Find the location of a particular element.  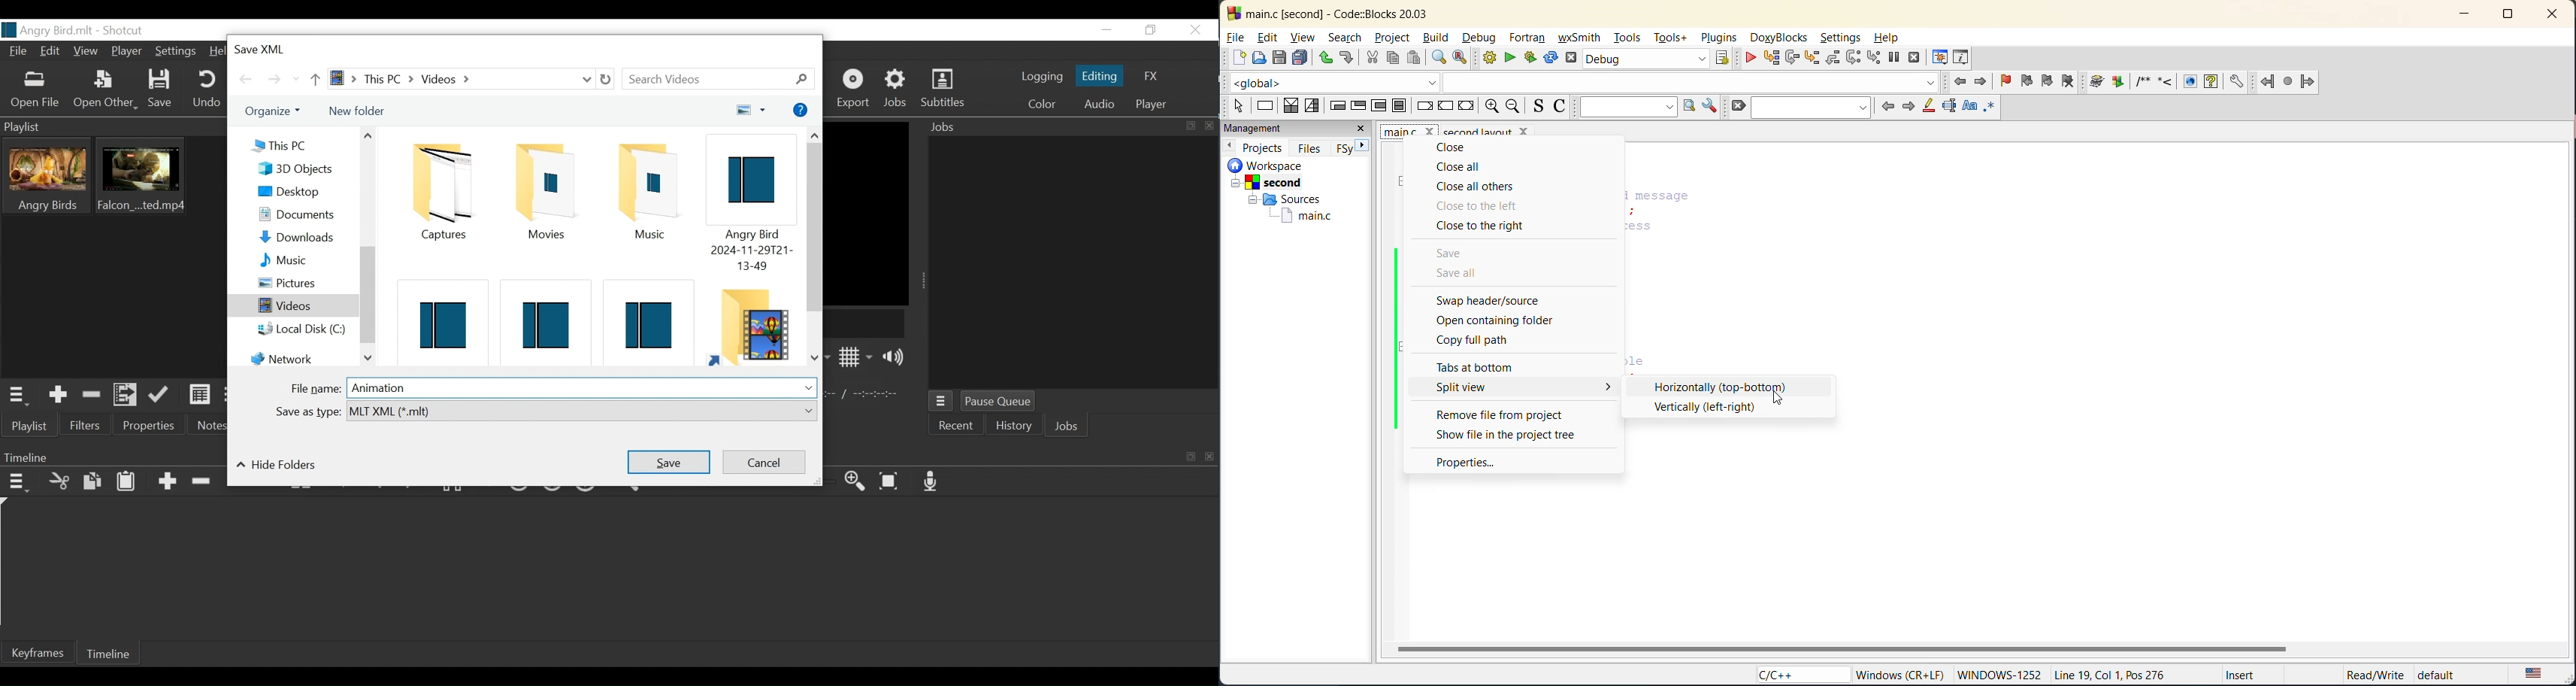

new is located at coordinates (1233, 57).